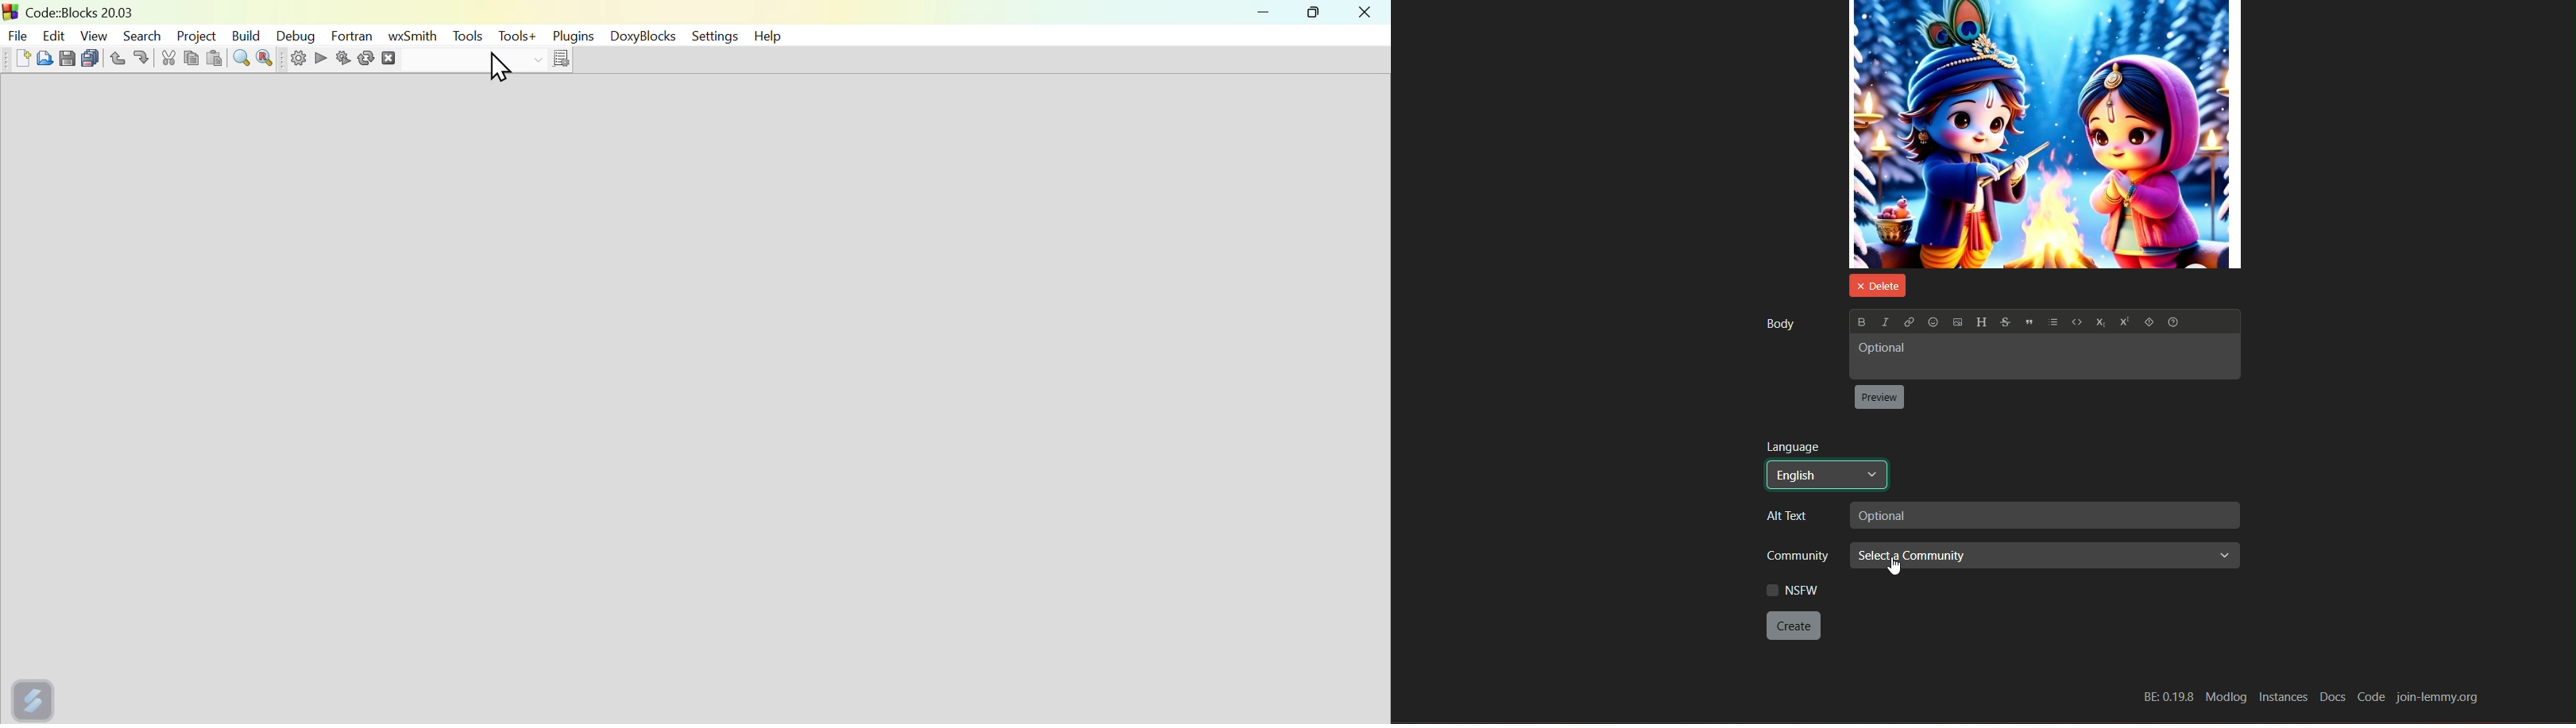 This screenshot has height=728, width=2576. I want to click on Create, so click(1794, 626).